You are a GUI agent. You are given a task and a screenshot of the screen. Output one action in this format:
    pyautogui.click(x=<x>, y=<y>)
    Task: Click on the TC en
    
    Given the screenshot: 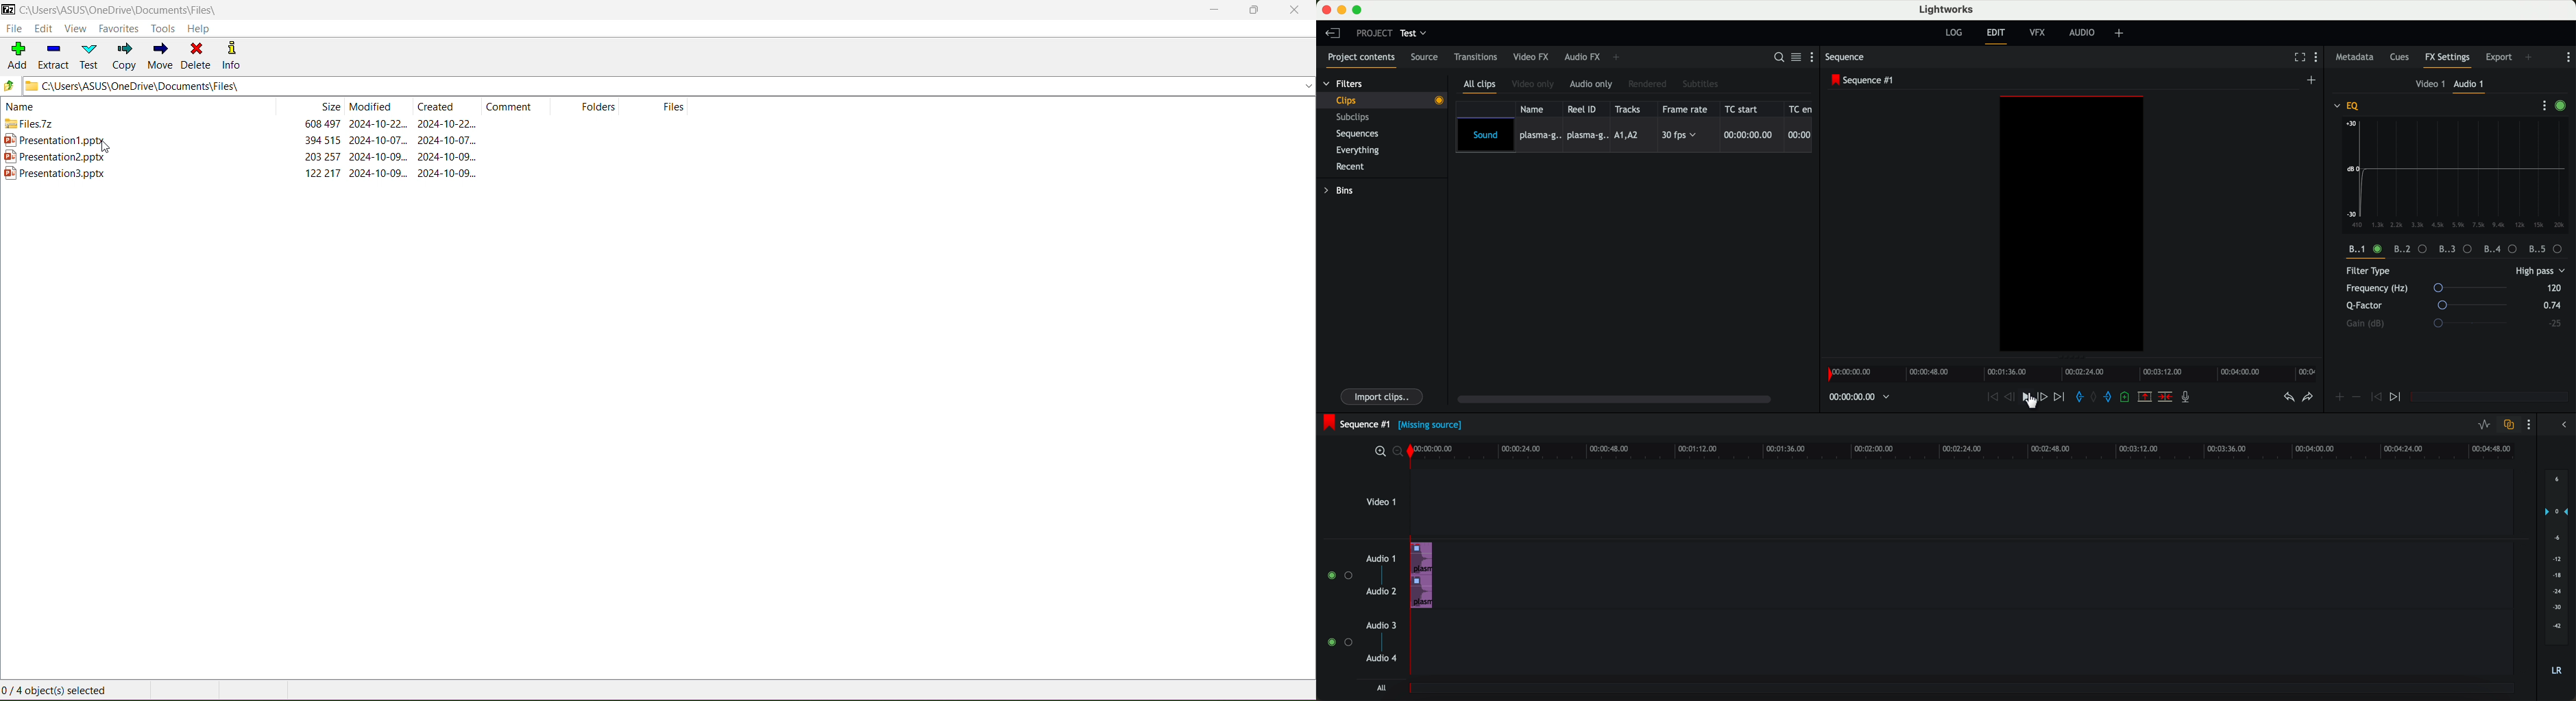 What is the action you would take?
    pyautogui.click(x=1801, y=108)
    